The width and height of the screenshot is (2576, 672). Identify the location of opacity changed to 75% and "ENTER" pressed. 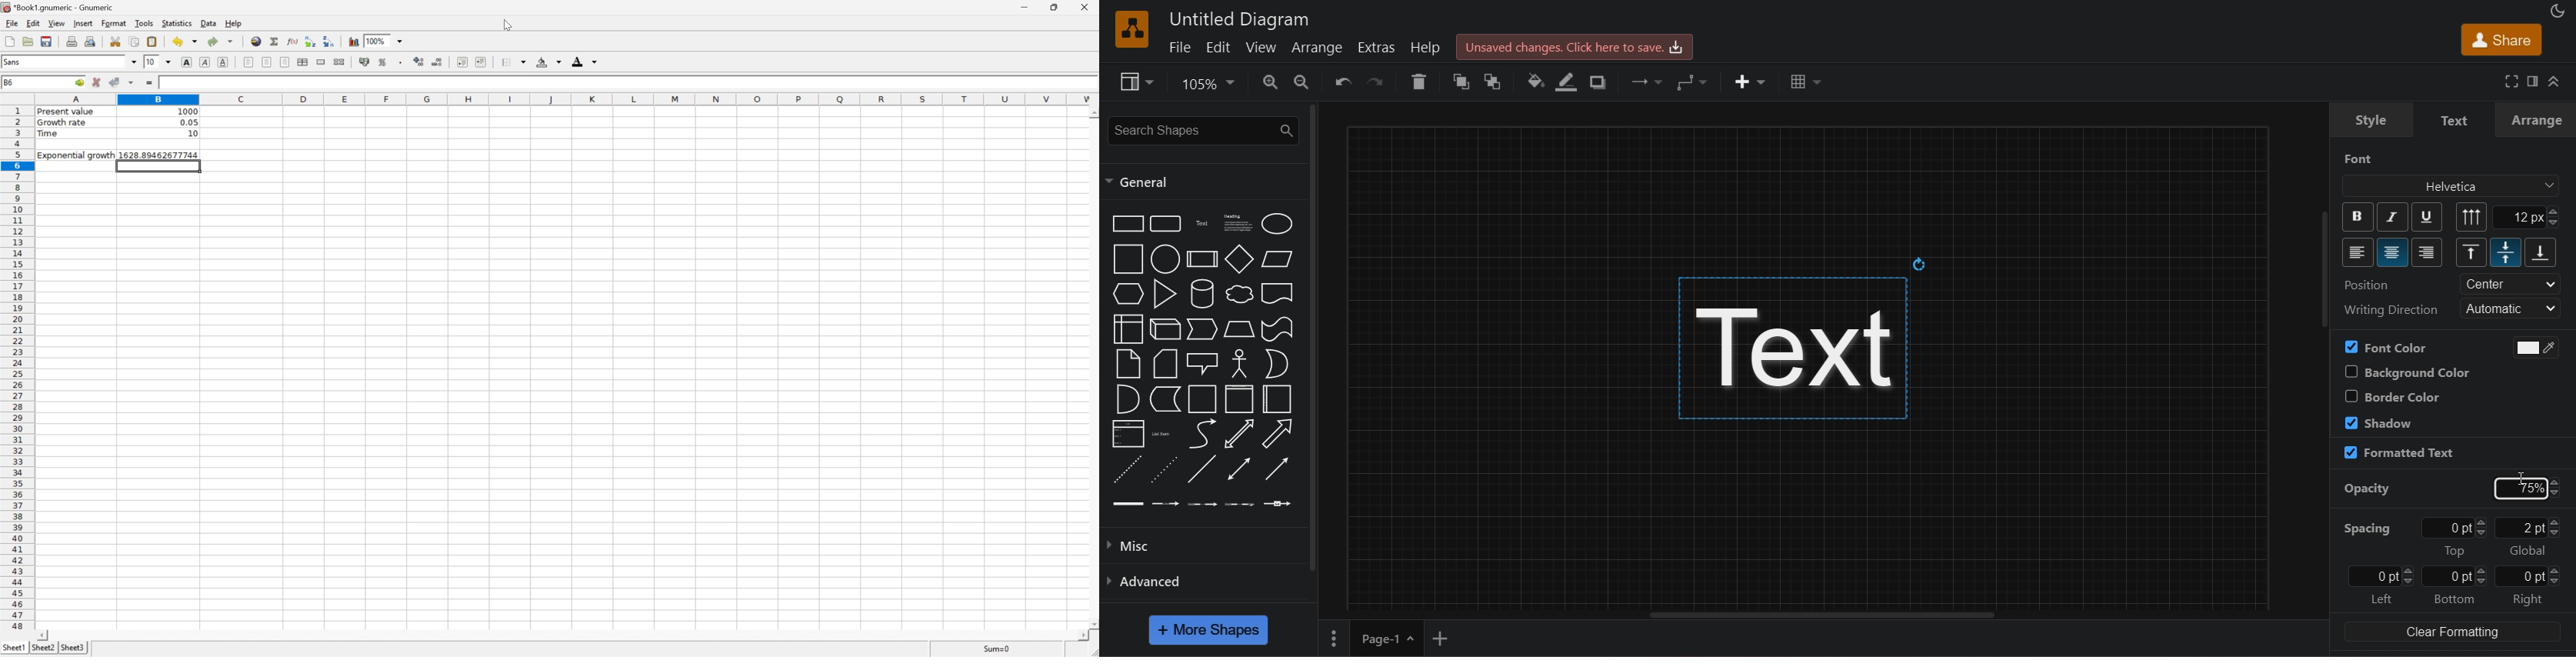
(2528, 489).